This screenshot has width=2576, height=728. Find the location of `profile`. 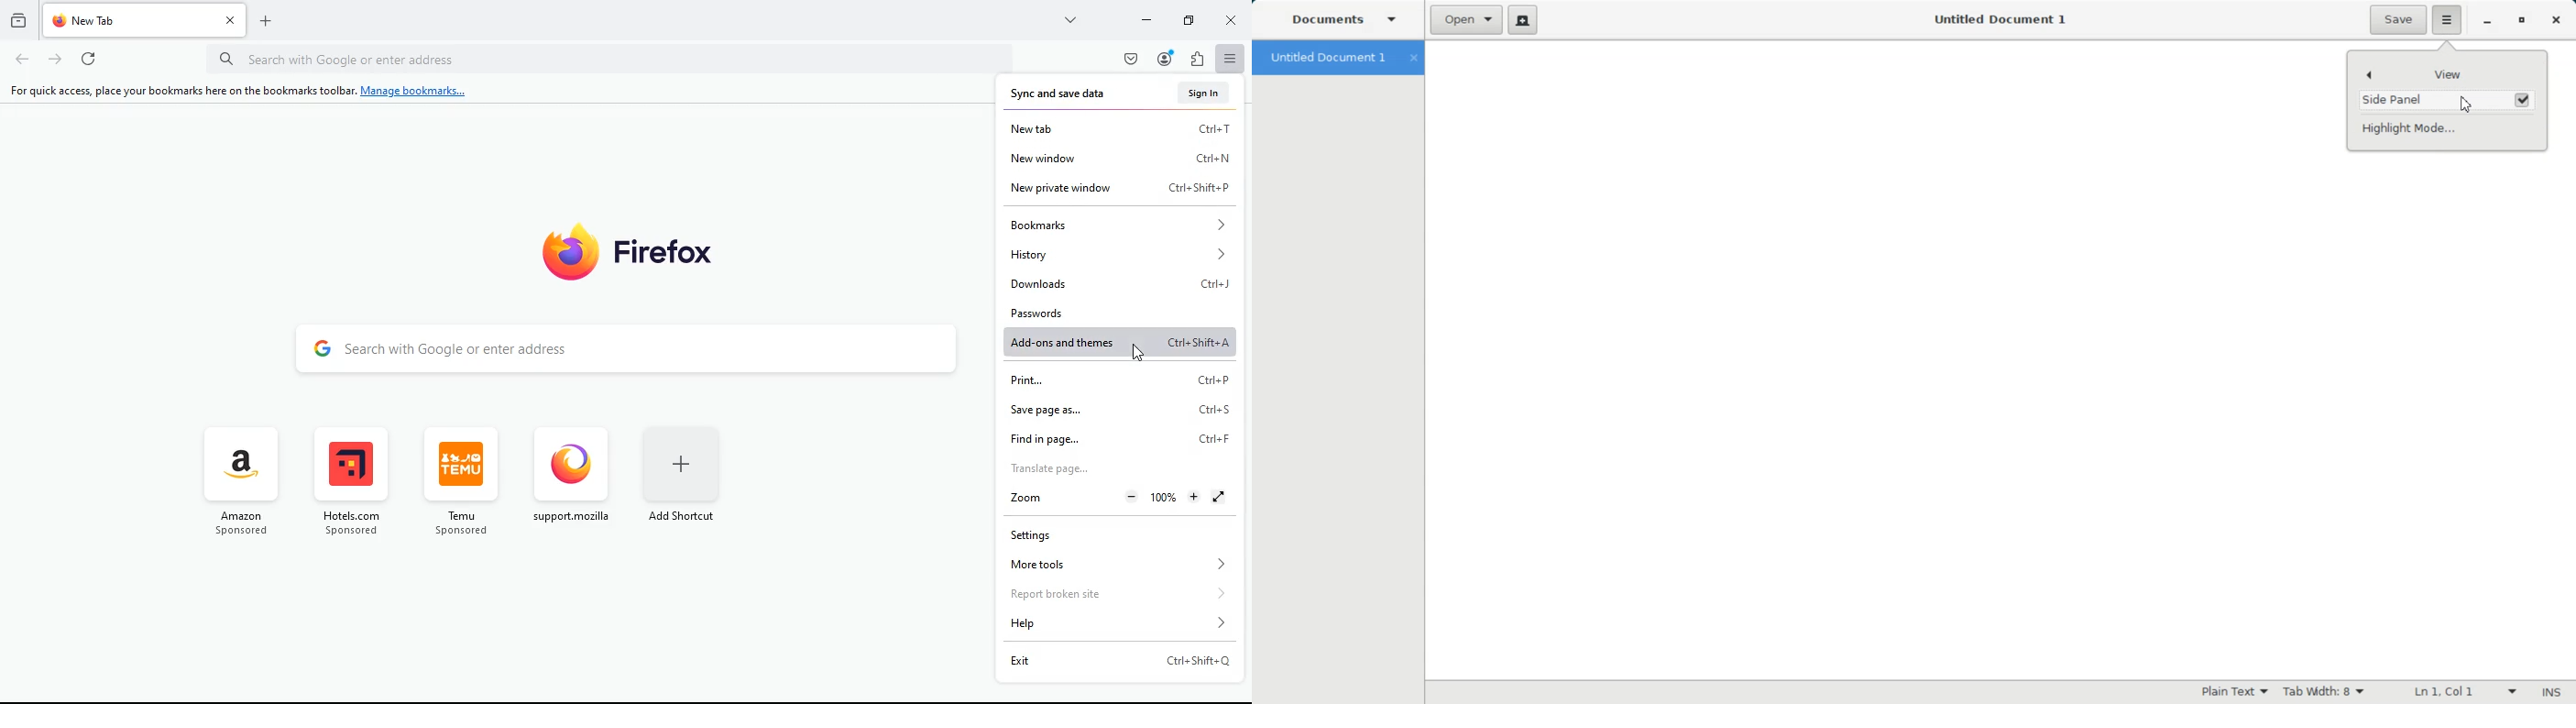

profile is located at coordinates (1163, 59).